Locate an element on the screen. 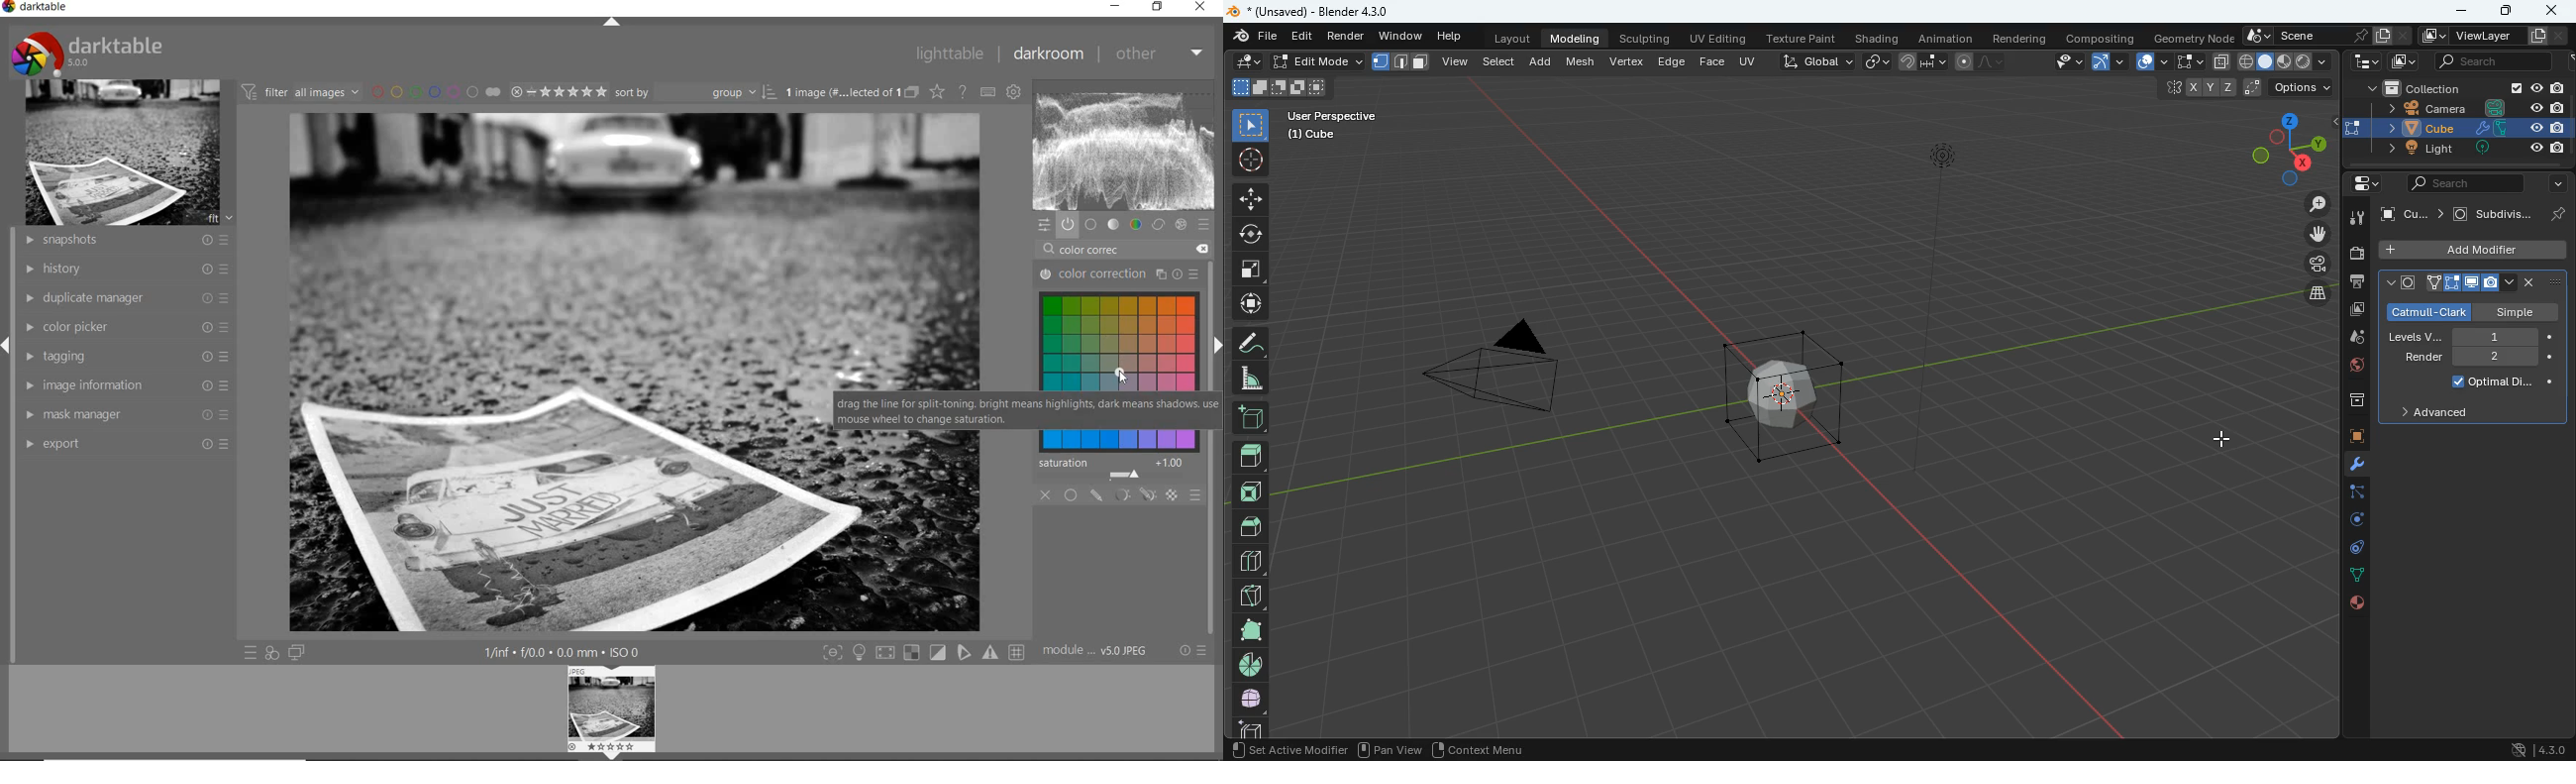 The width and height of the screenshot is (2576, 784). add is located at coordinates (1541, 64).